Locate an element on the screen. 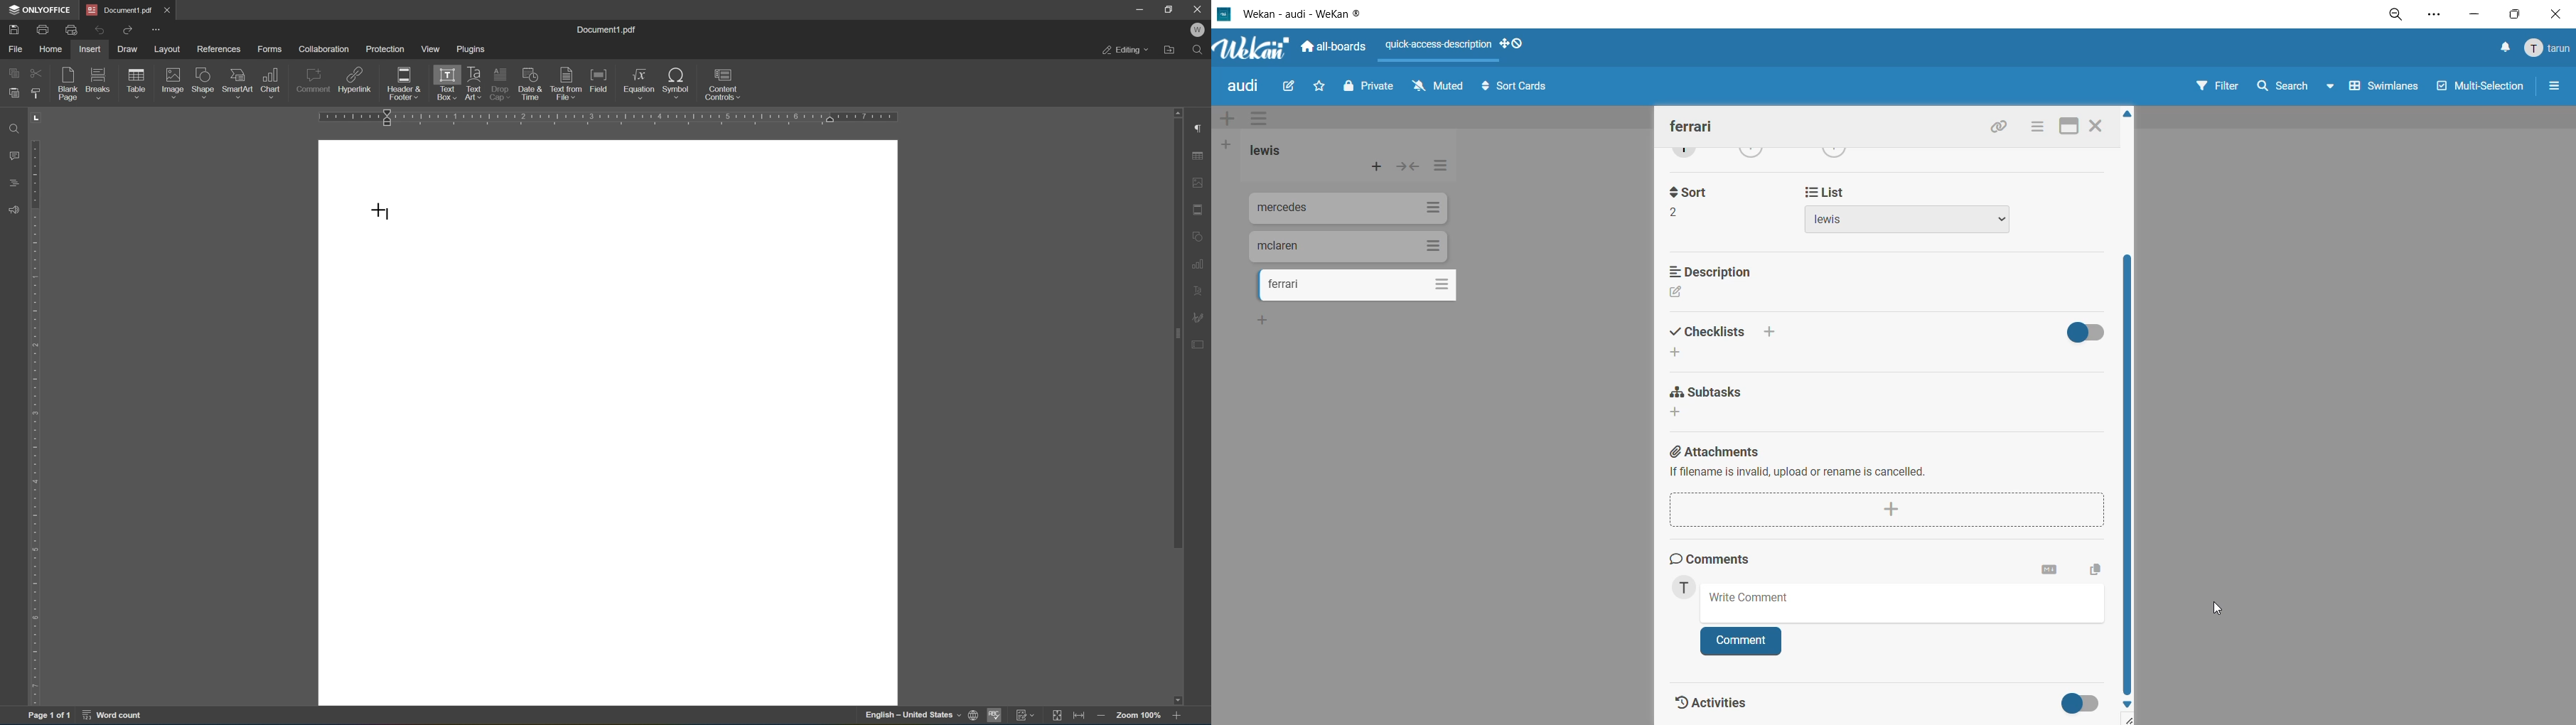 The height and width of the screenshot is (728, 2576). add attachment is located at coordinates (1886, 509).